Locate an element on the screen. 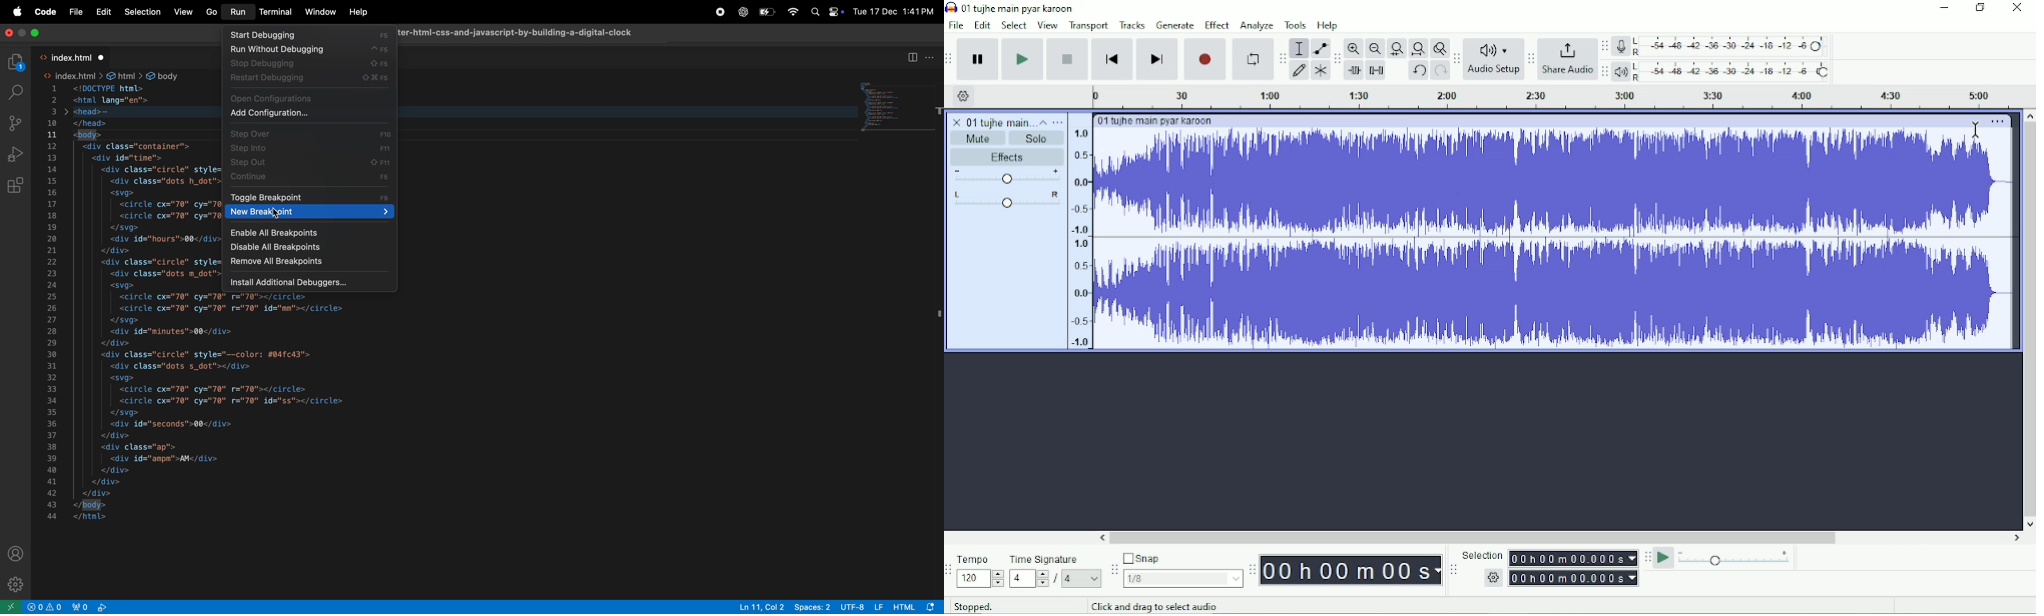 The height and width of the screenshot is (616, 2044). start debugging is located at coordinates (309, 34).